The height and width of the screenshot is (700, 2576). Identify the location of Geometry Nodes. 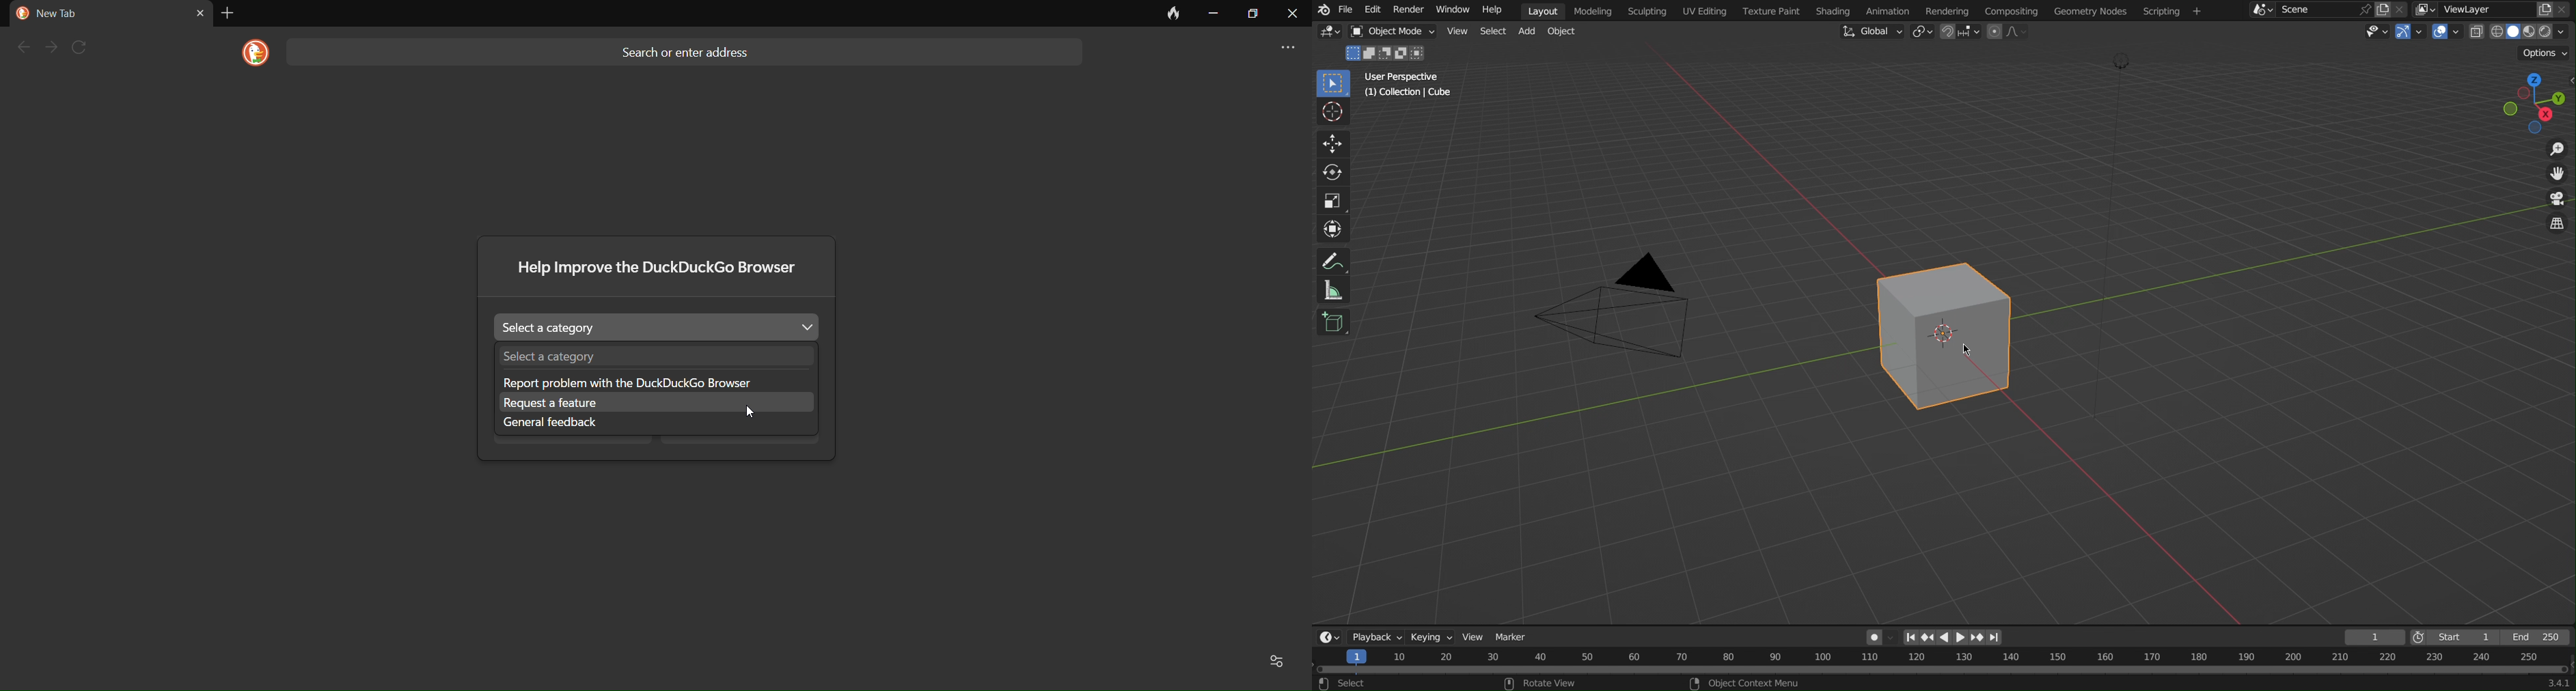
(2090, 11).